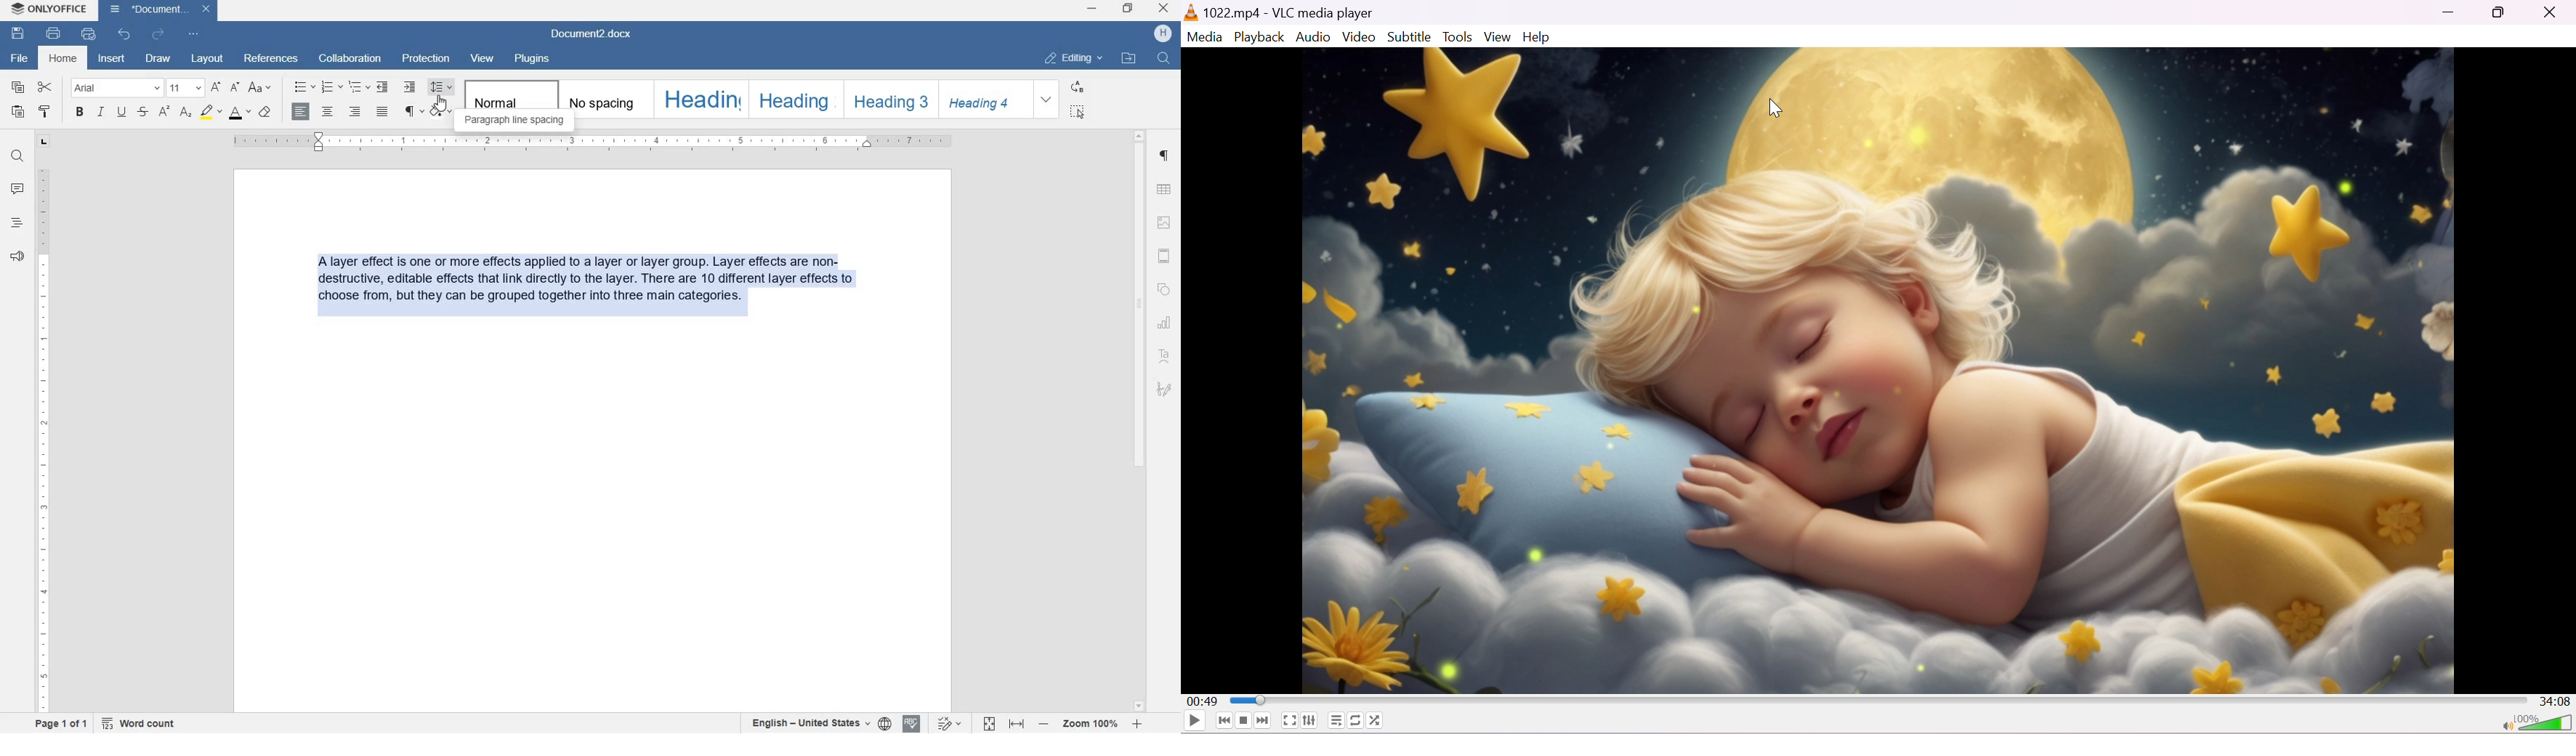  I want to click on italic, so click(101, 112).